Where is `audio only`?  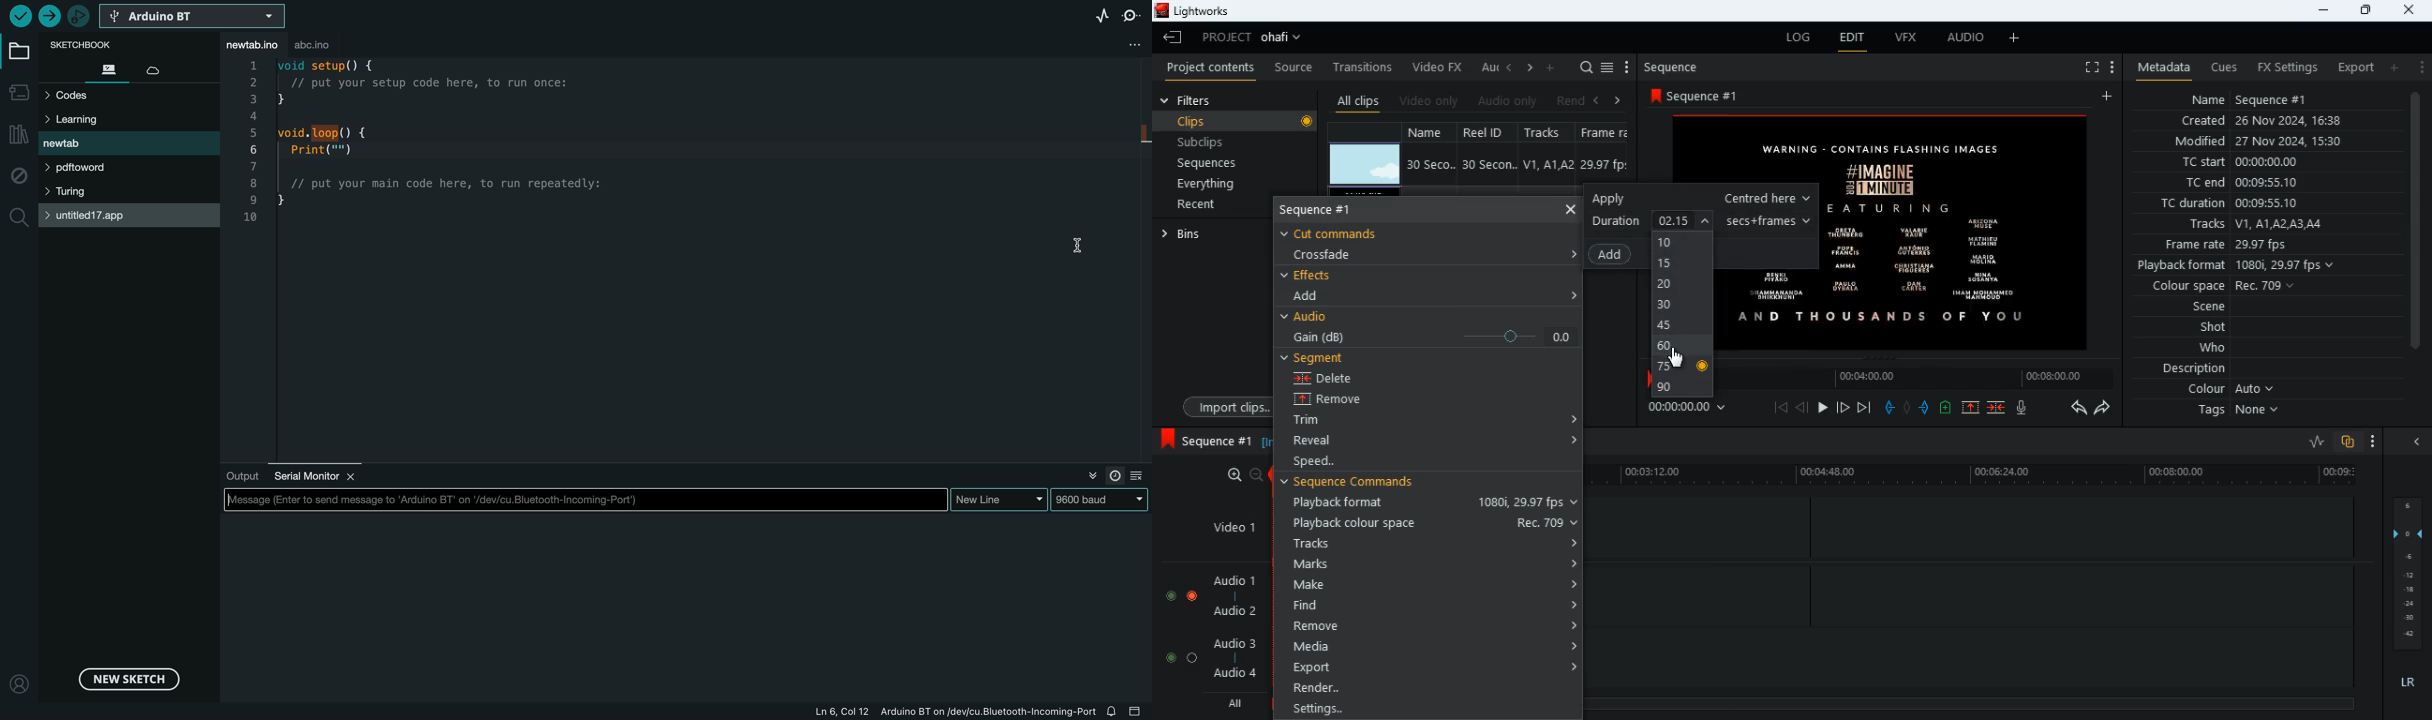 audio only is located at coordinates (1509, 101).